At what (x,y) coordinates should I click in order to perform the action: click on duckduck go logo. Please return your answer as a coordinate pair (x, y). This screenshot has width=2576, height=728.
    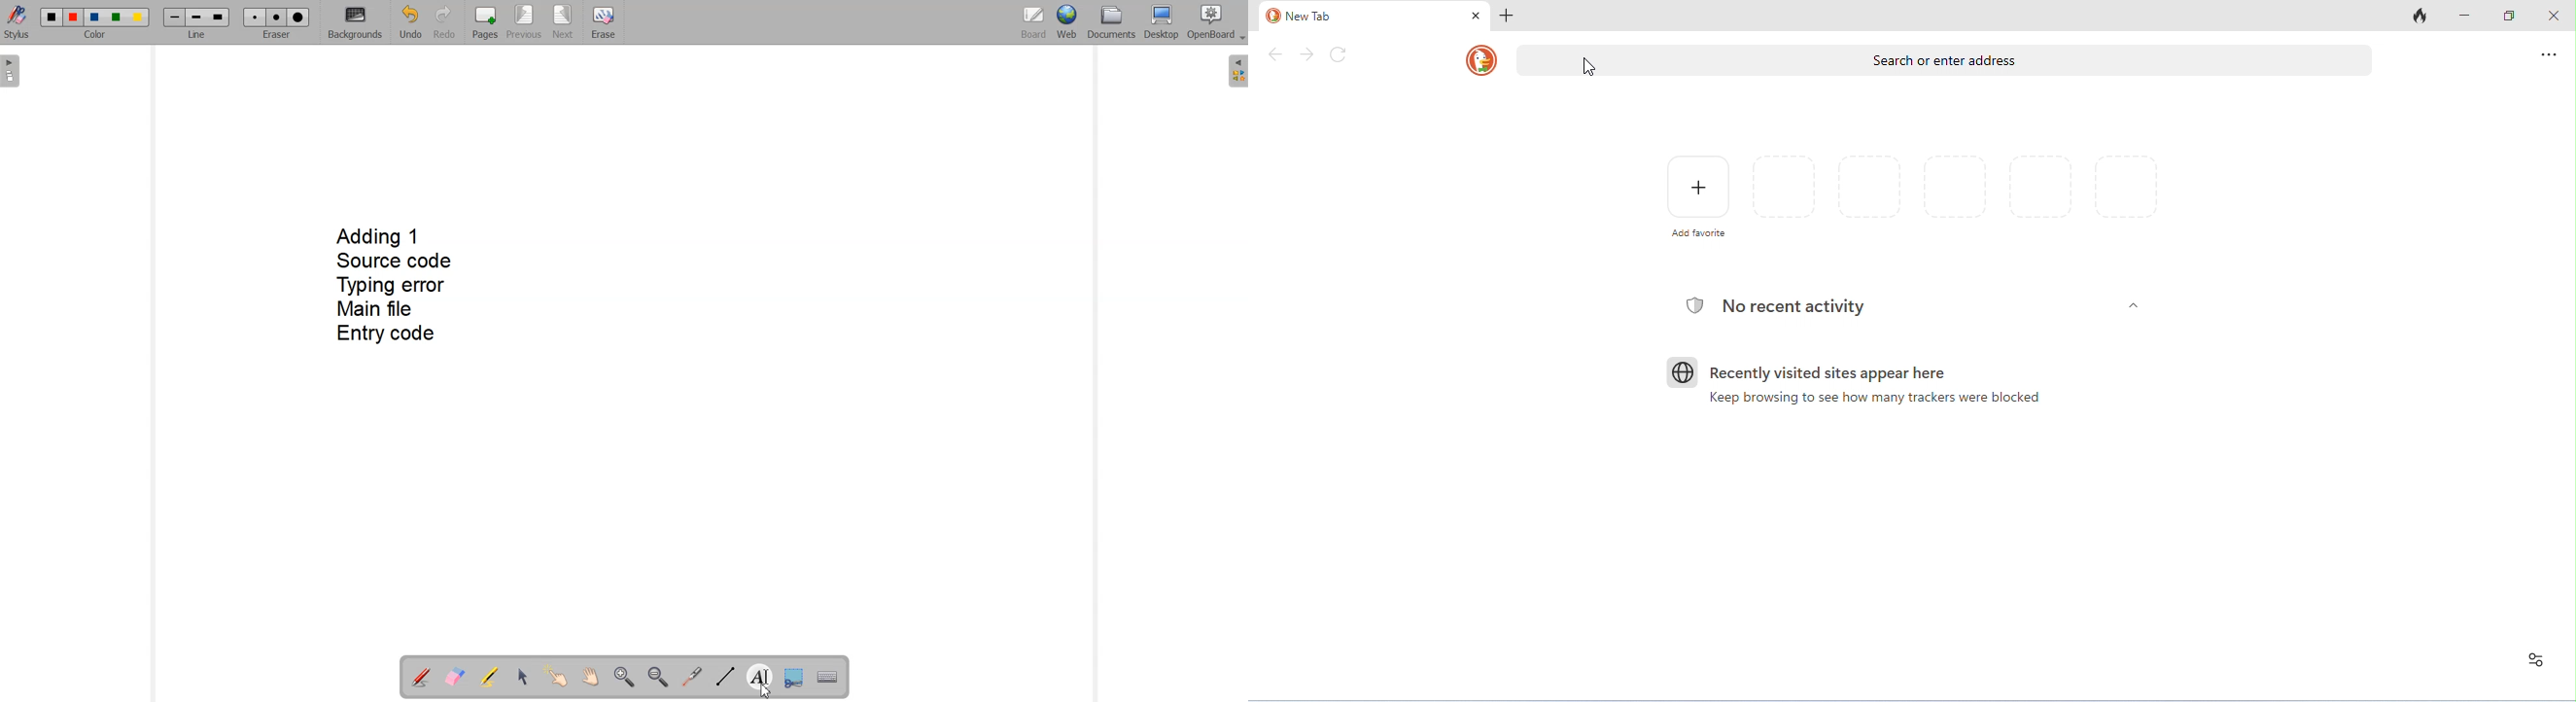
    Looking at the image, I should click on (1481, 60).